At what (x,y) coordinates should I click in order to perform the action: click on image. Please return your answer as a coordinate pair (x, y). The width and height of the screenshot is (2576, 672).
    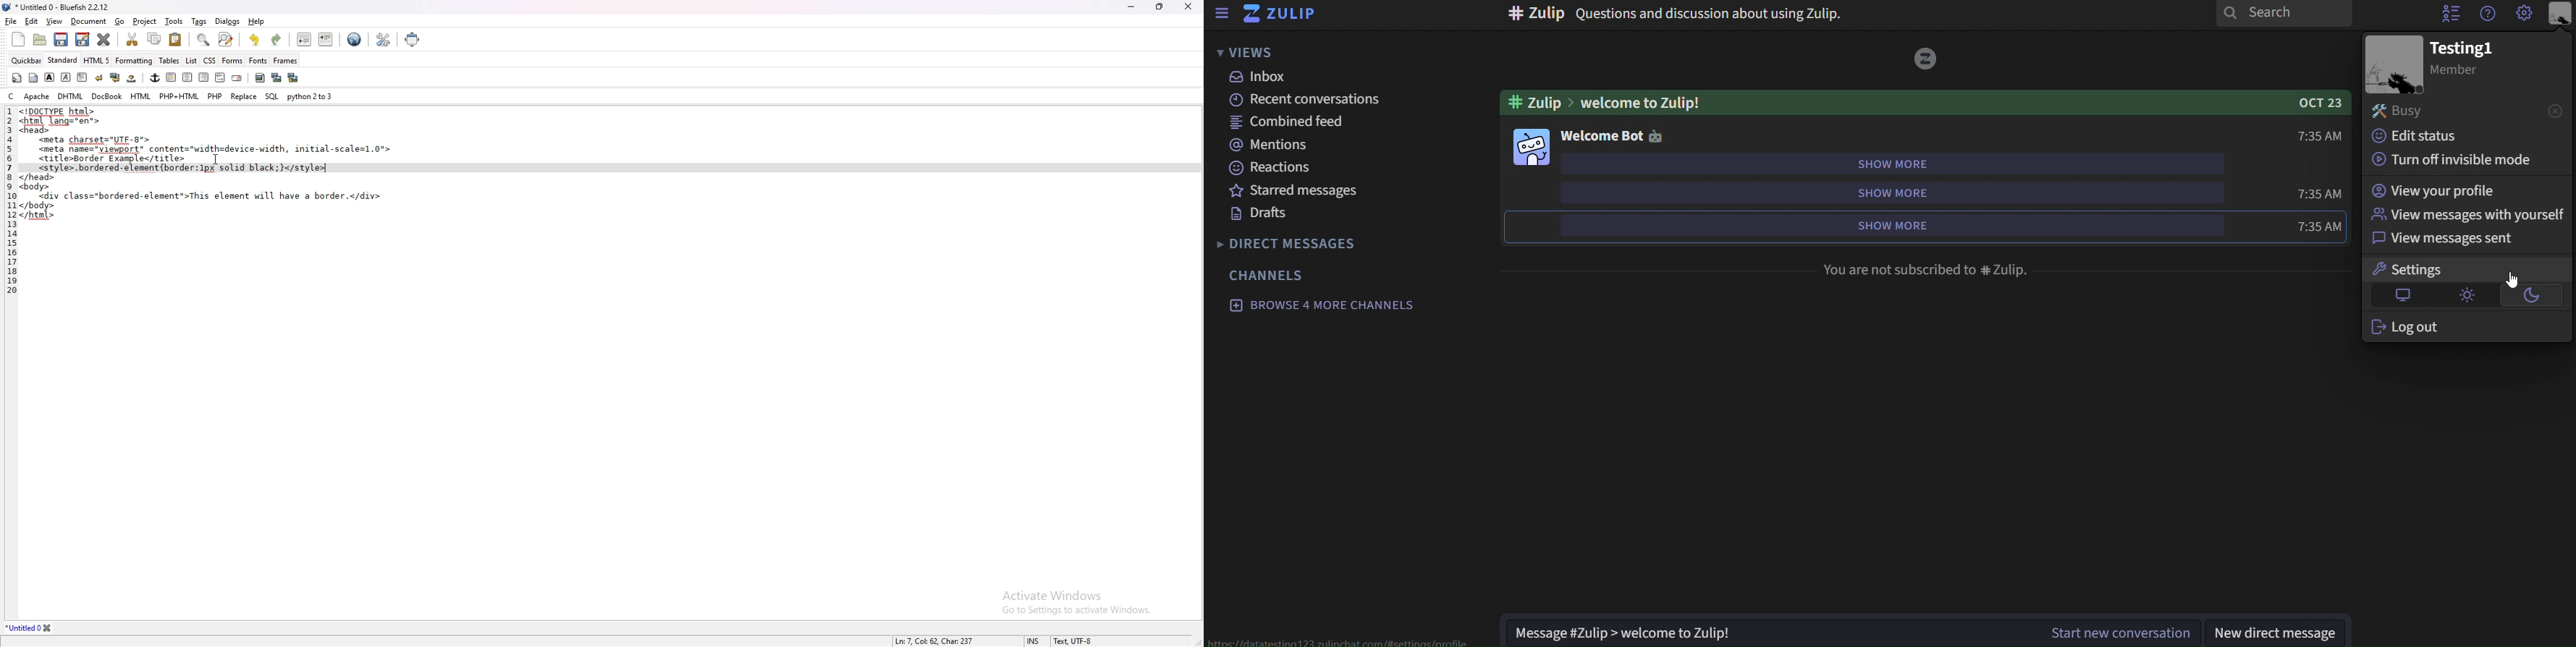
    Looking at the image, I should click on (1926, 58).